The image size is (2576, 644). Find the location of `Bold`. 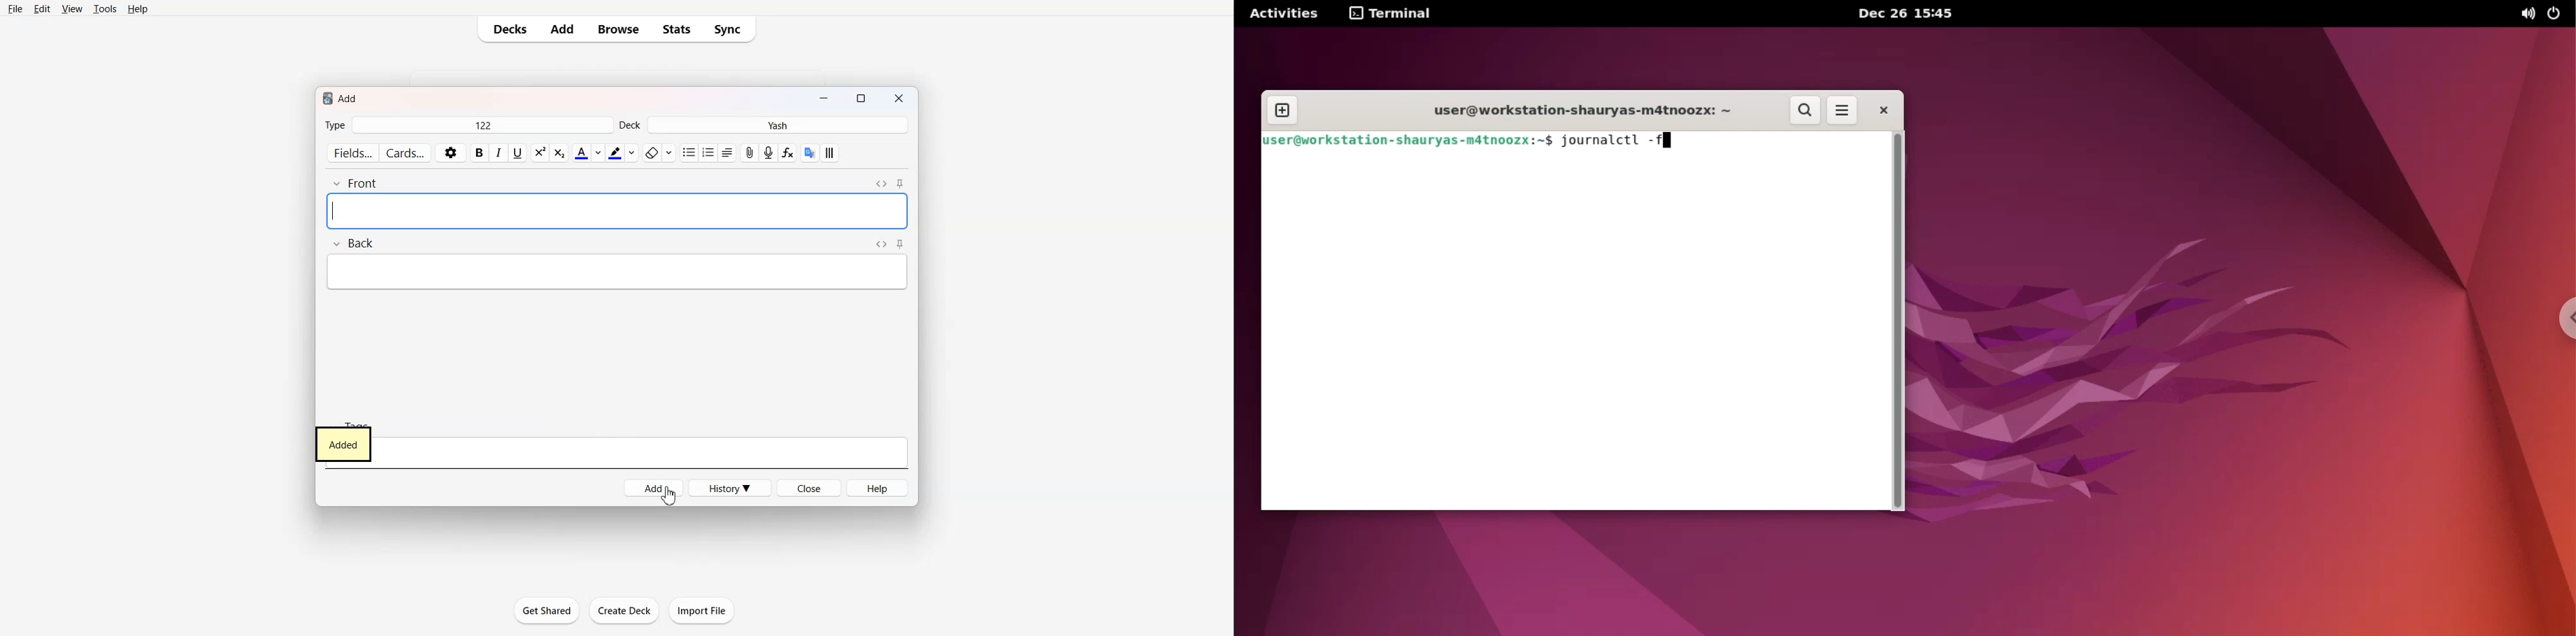

Bold is located at coordinates (479, 153).